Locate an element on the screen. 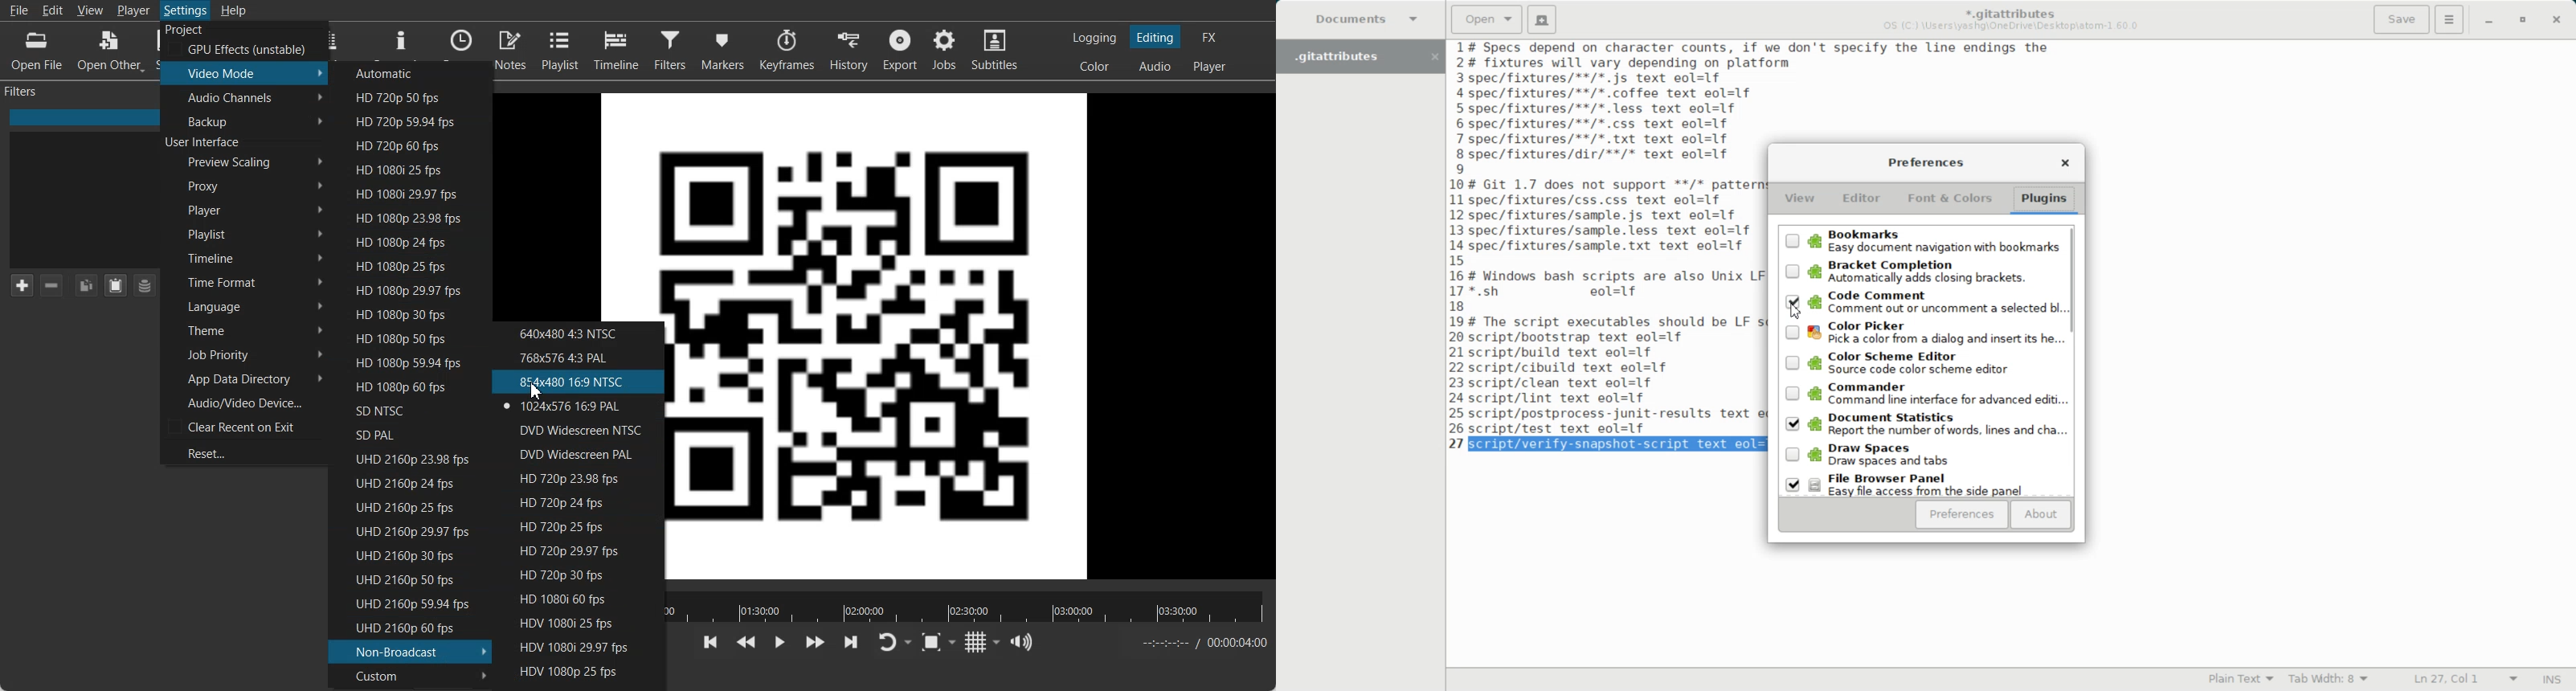 The width and height of the screenshot is (2576, 700). HD 1080p 29.97 fps is located at coordinates (407, 289).